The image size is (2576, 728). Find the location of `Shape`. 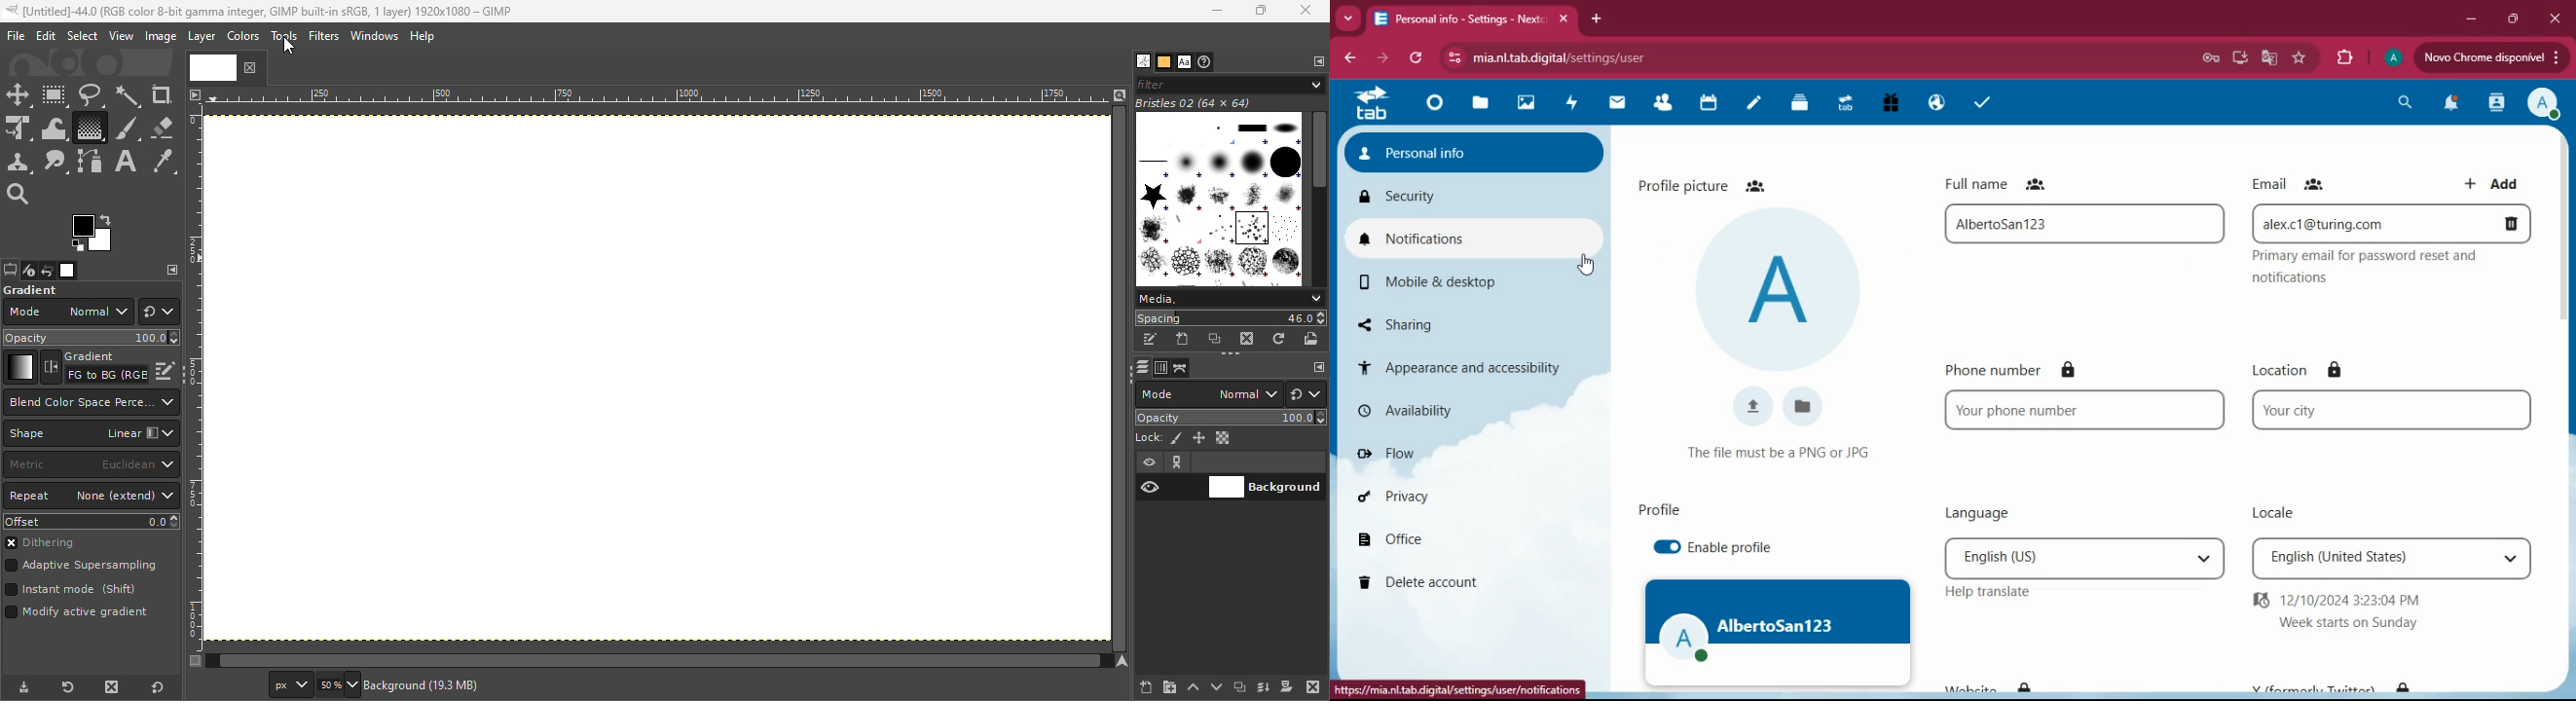

Shape is located at coordinates (91, 433).